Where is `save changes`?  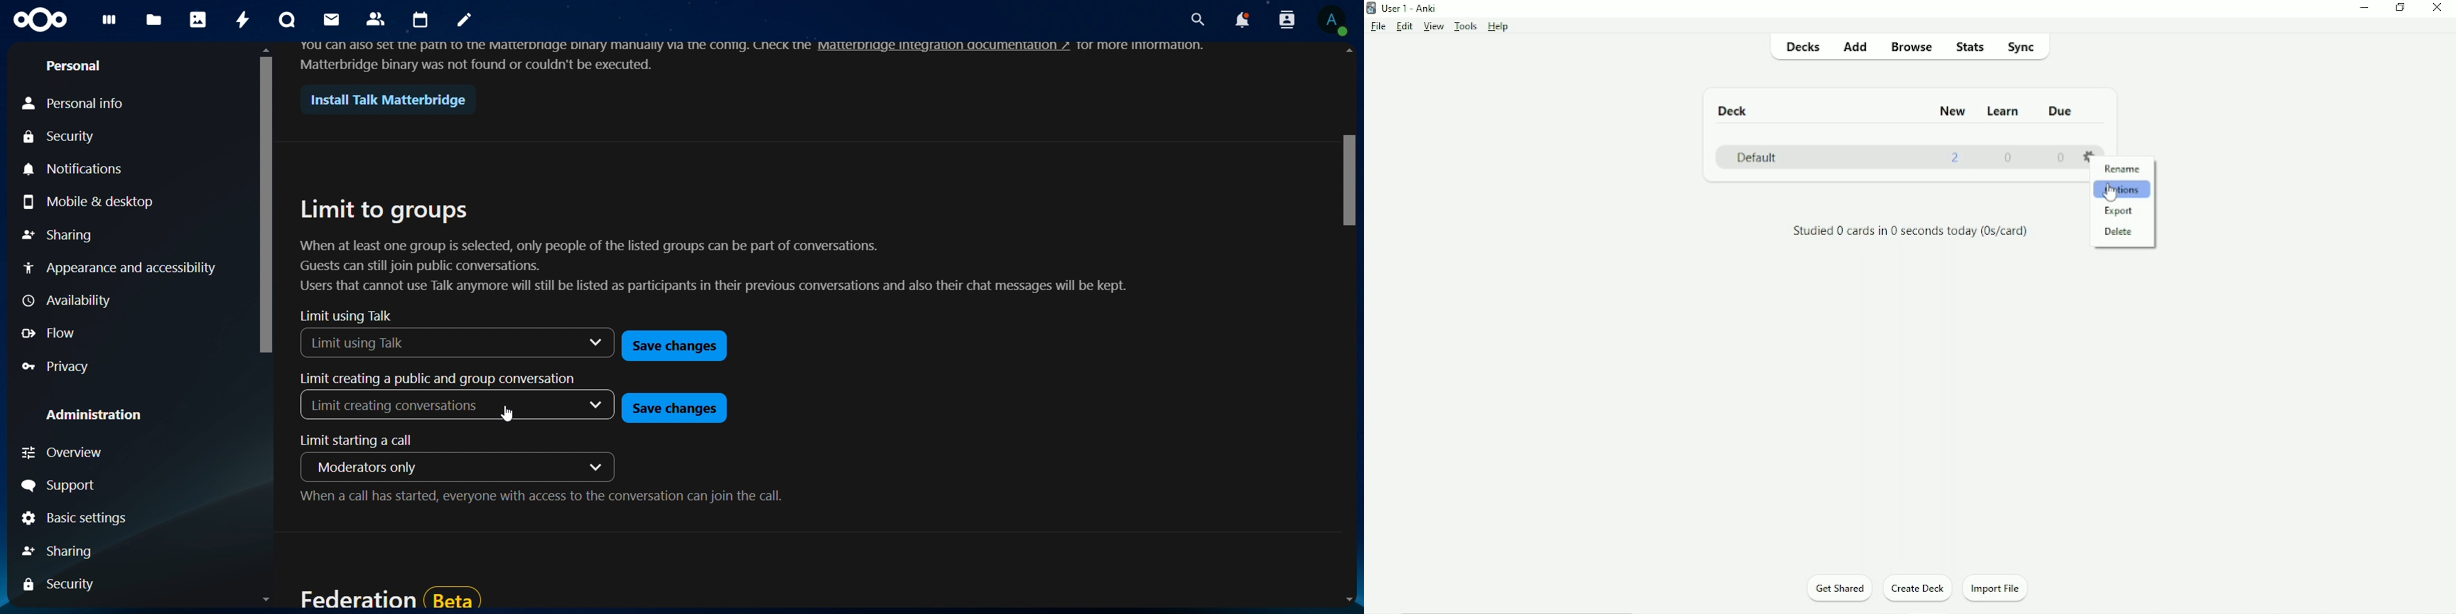 save changes is located at coordinates (673, 344).